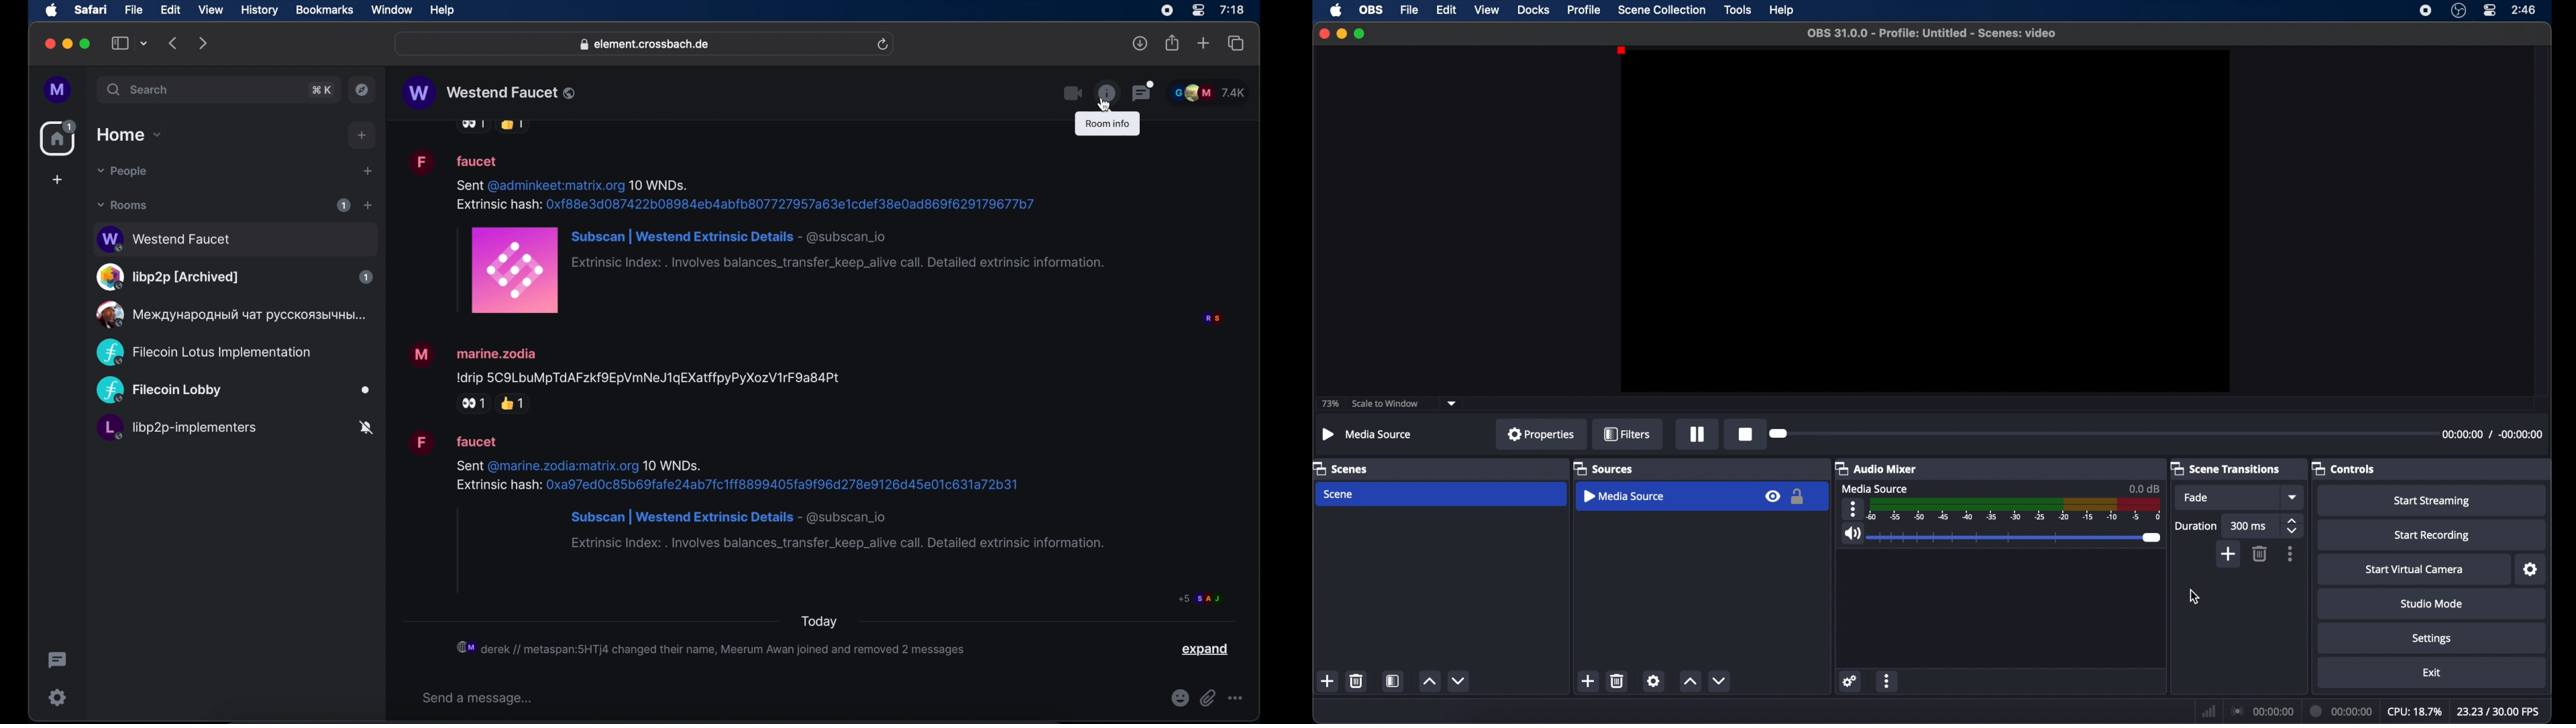  I want to click on more options, so click(2291, 554).